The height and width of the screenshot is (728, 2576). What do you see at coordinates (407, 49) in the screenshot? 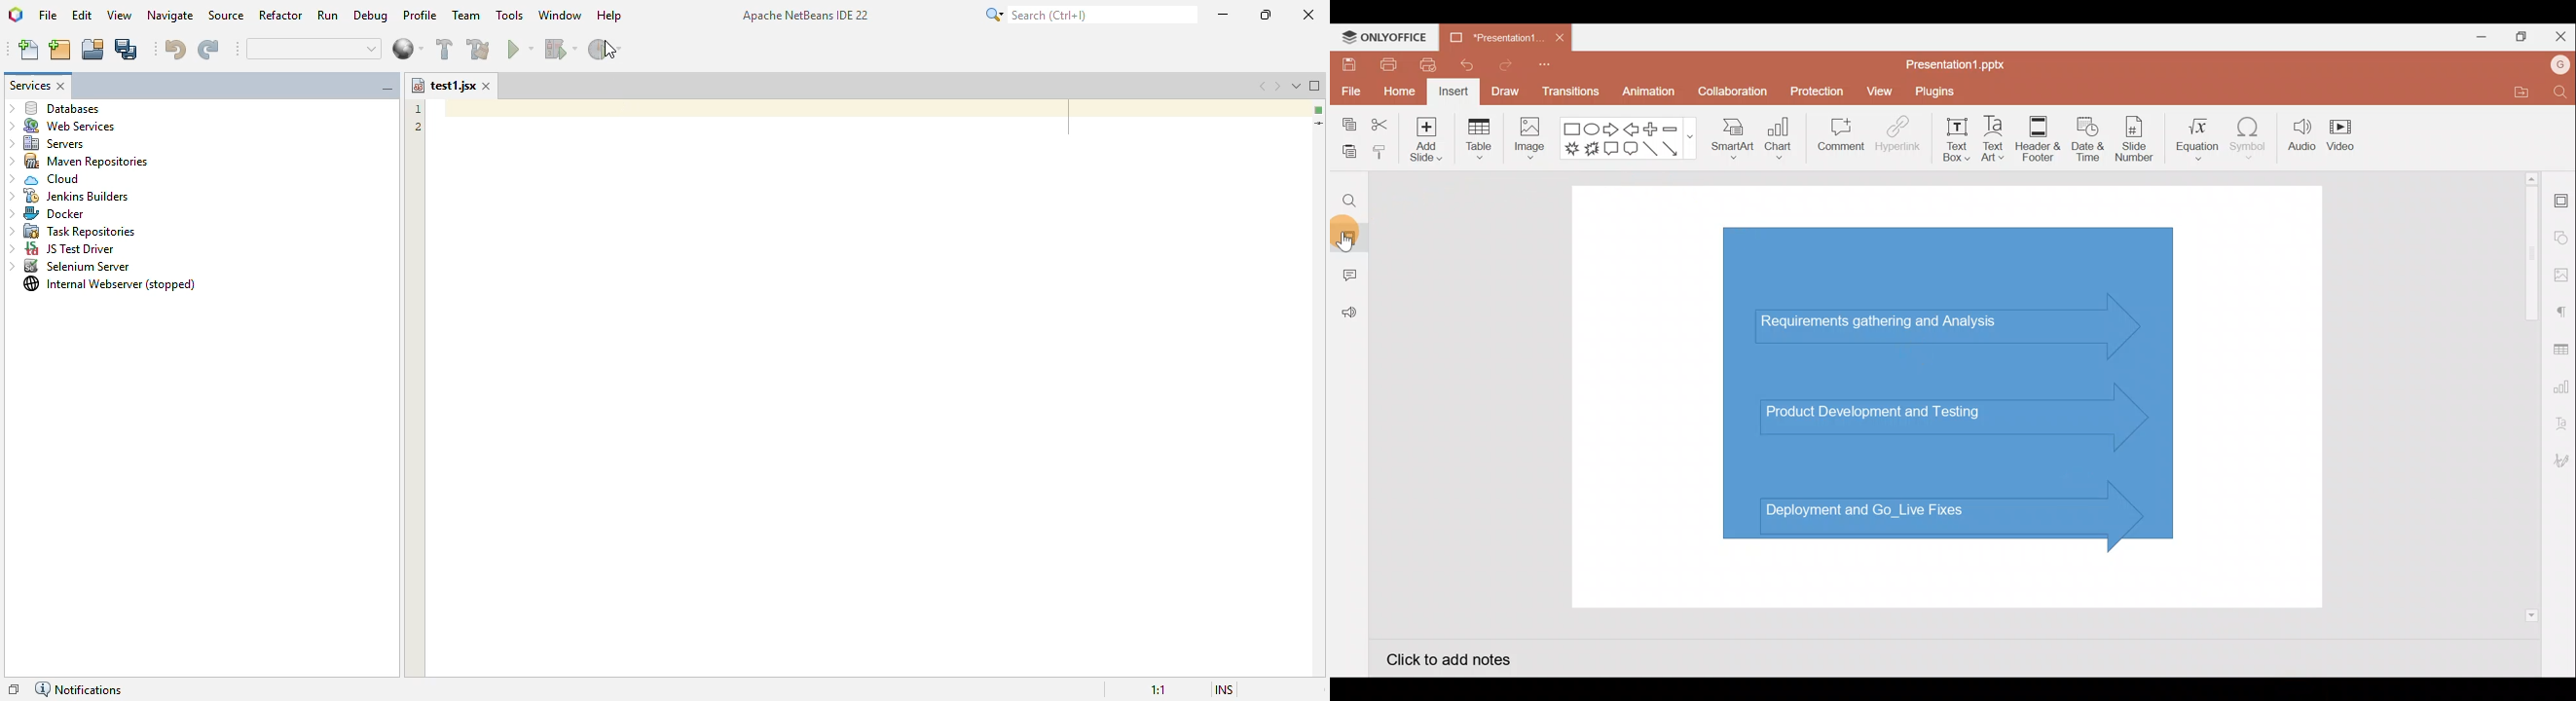
I see `web browse` at bounding box center [407, 49].